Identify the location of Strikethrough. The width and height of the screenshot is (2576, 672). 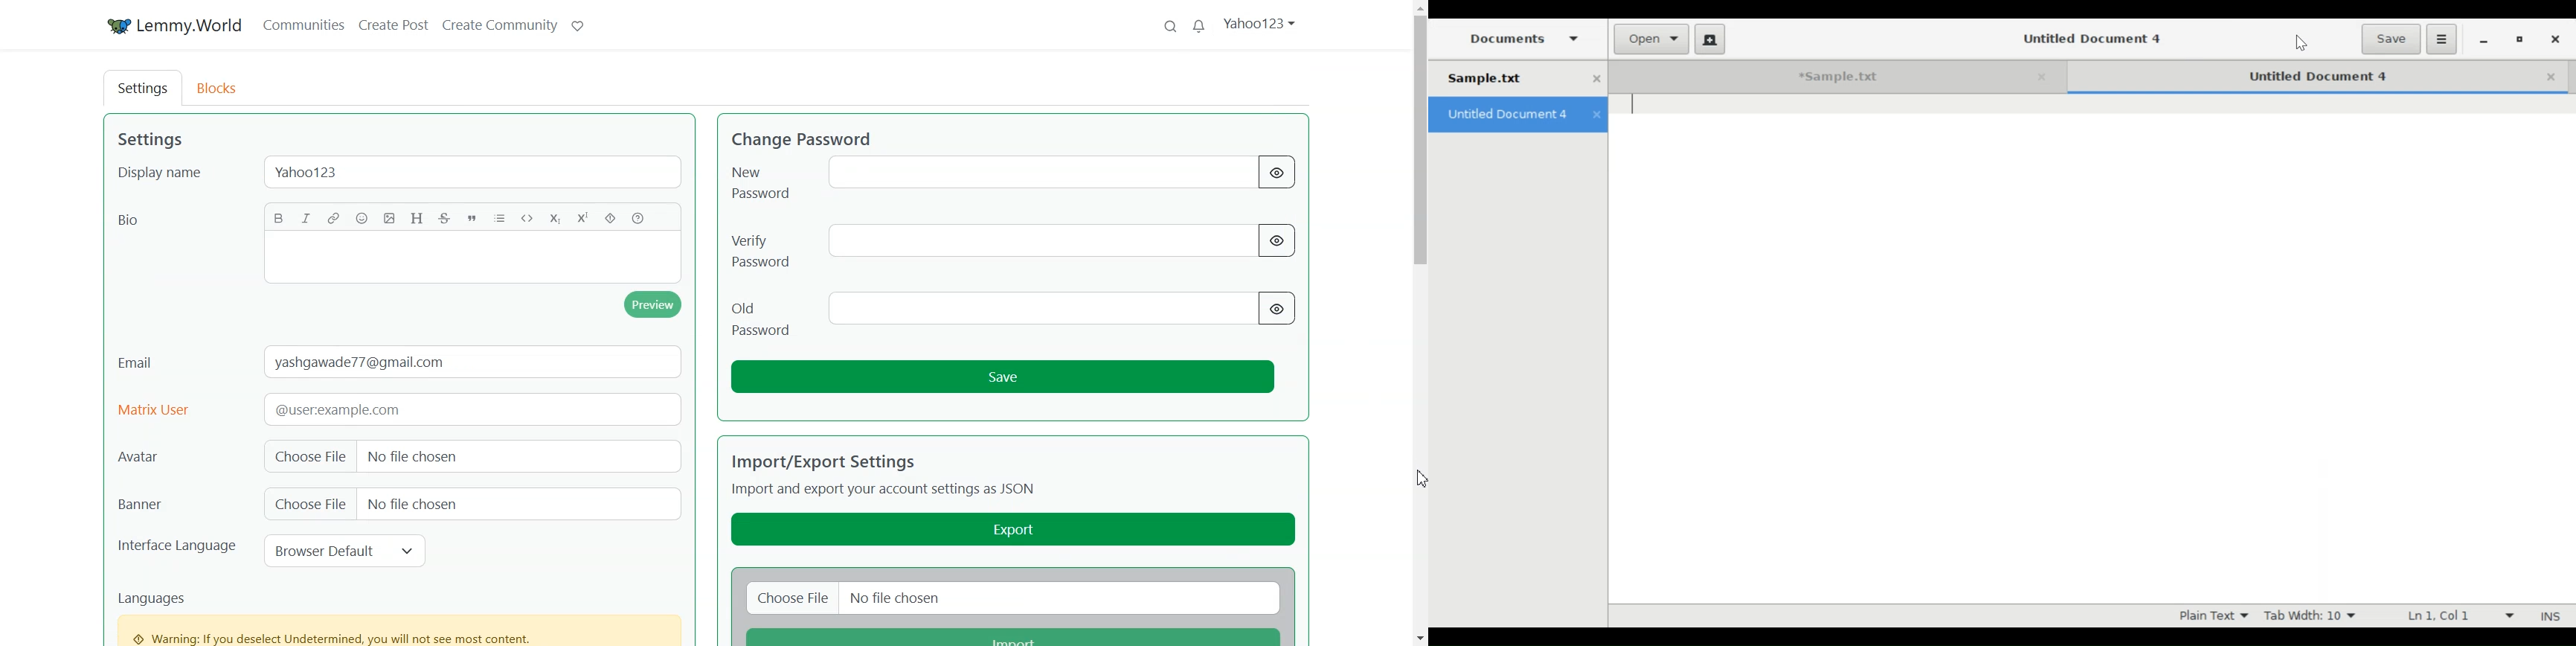
(445, 217).